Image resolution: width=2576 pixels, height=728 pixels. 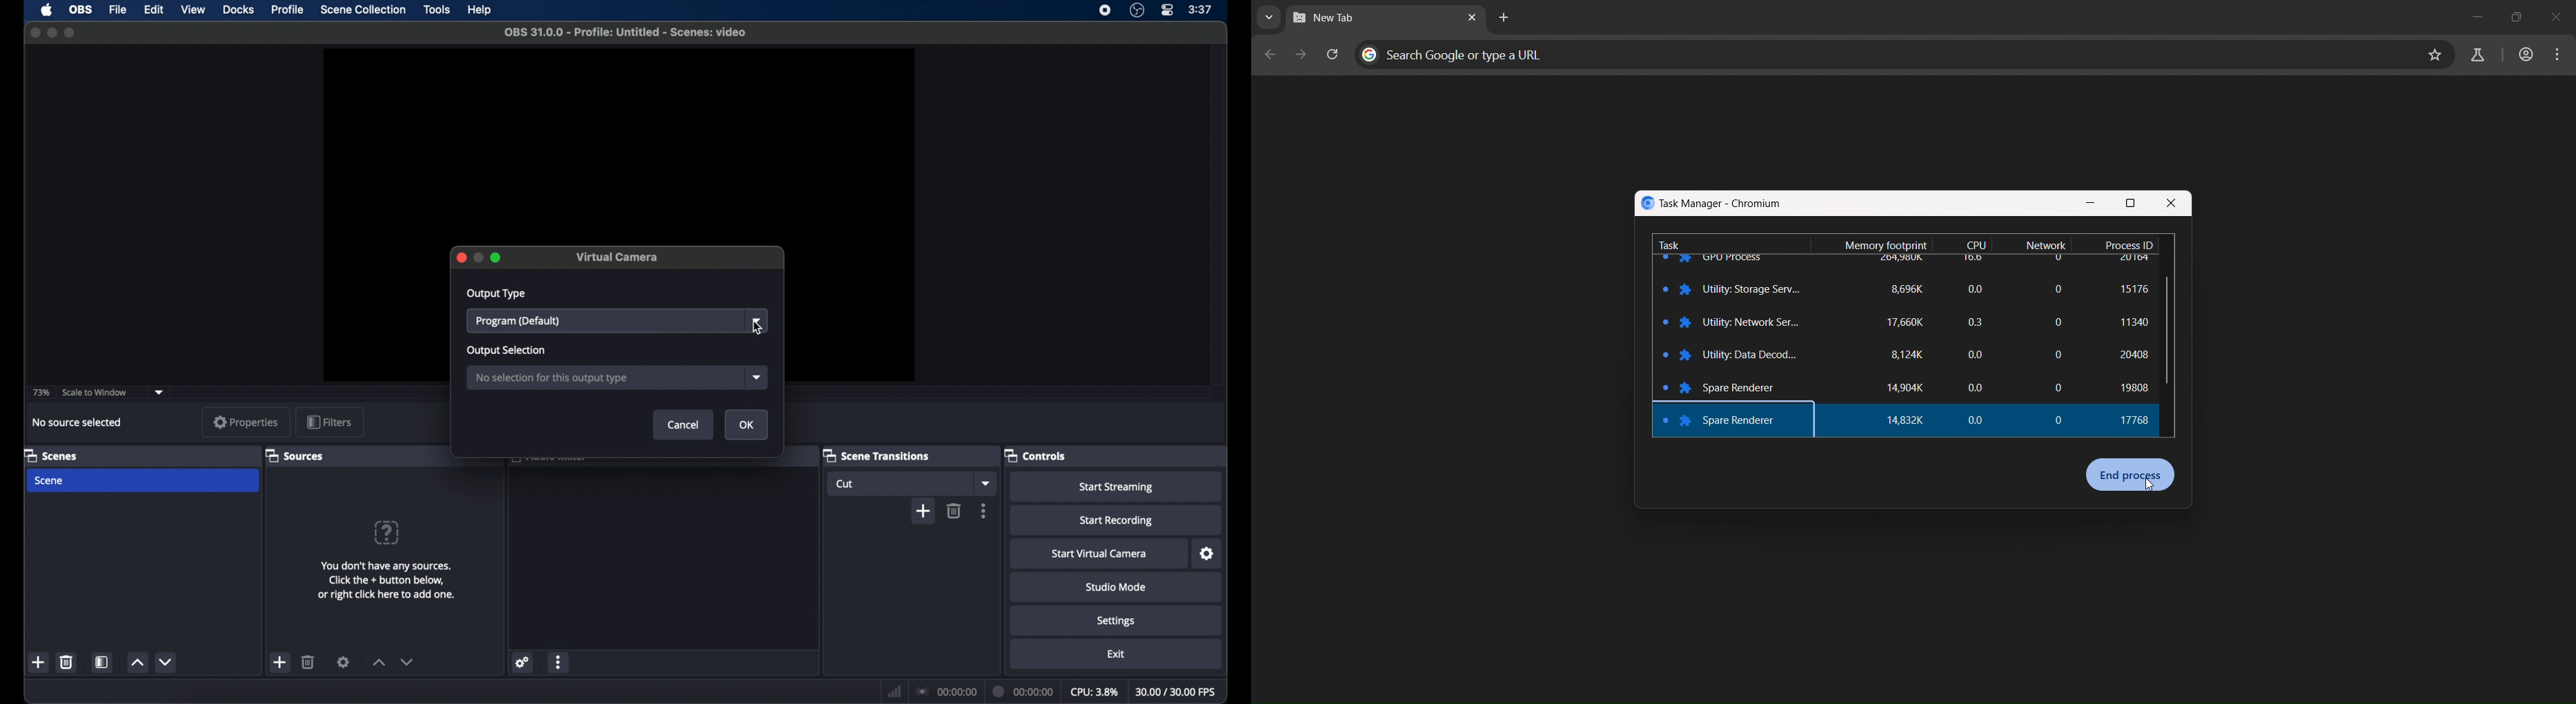 What do you see at coordinates (1137, 10) in the screenshot?
I see `obs studio` at bounding box center [1137, 10].